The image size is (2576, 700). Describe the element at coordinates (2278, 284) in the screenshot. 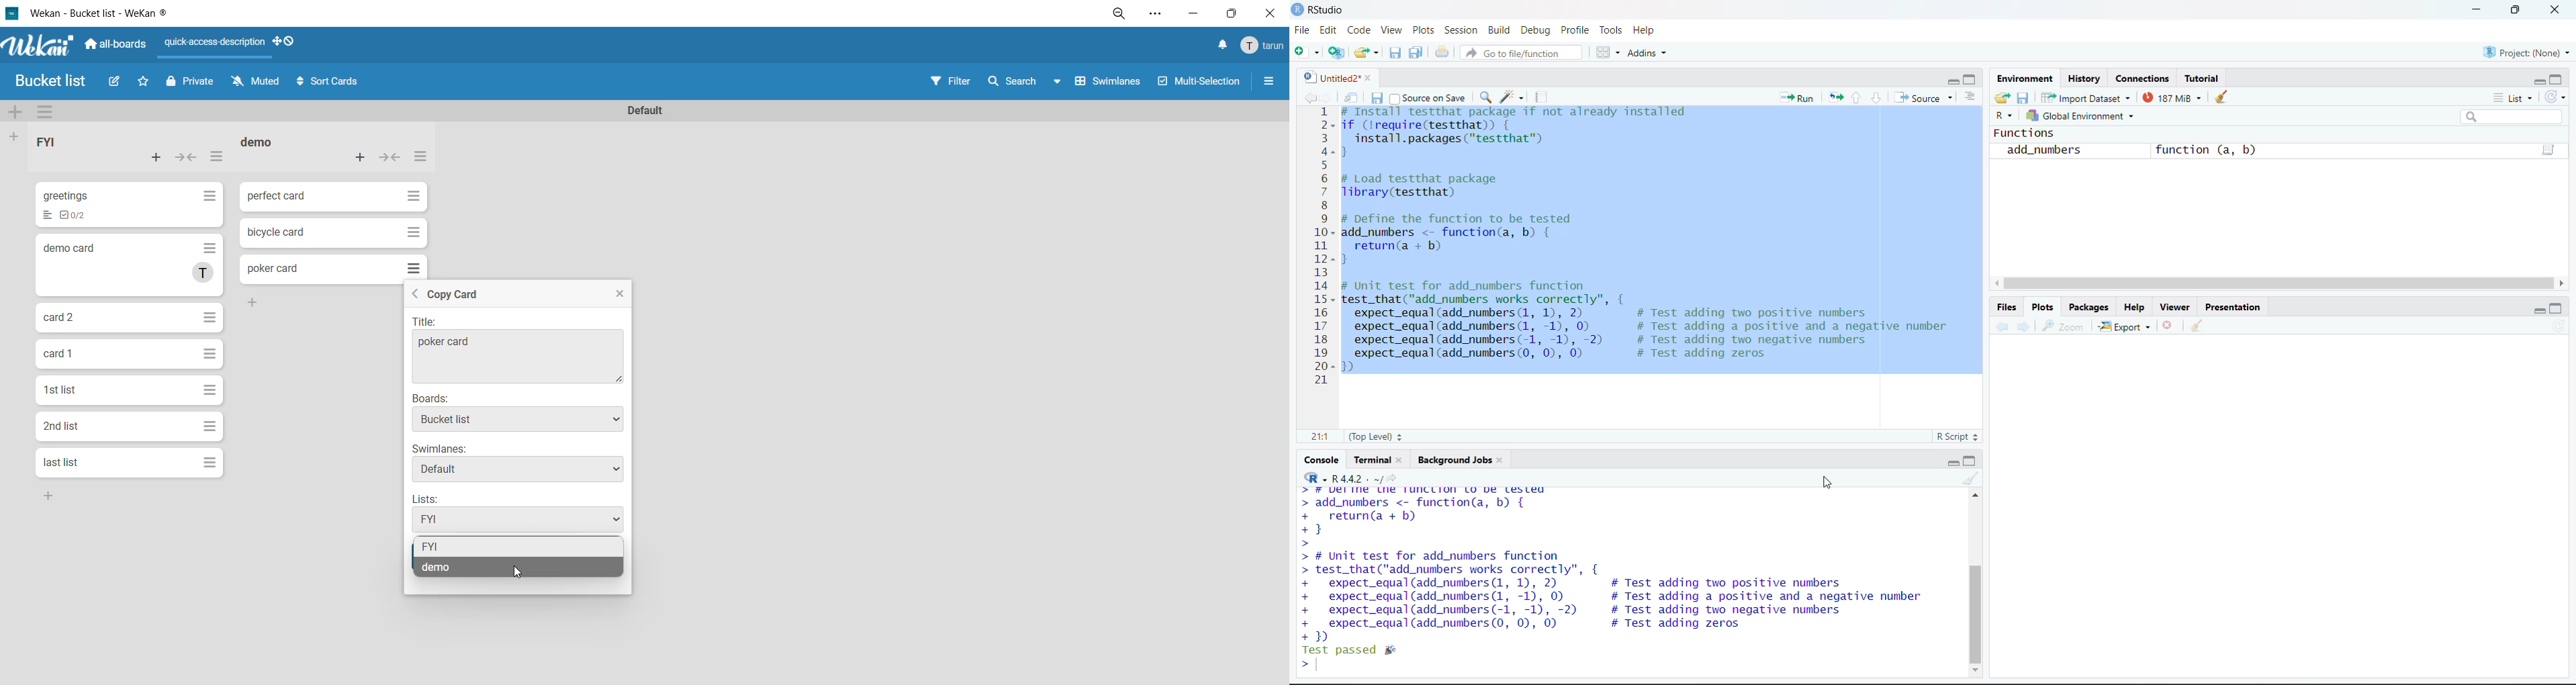

I see `horizontal scroll bar` at that location.